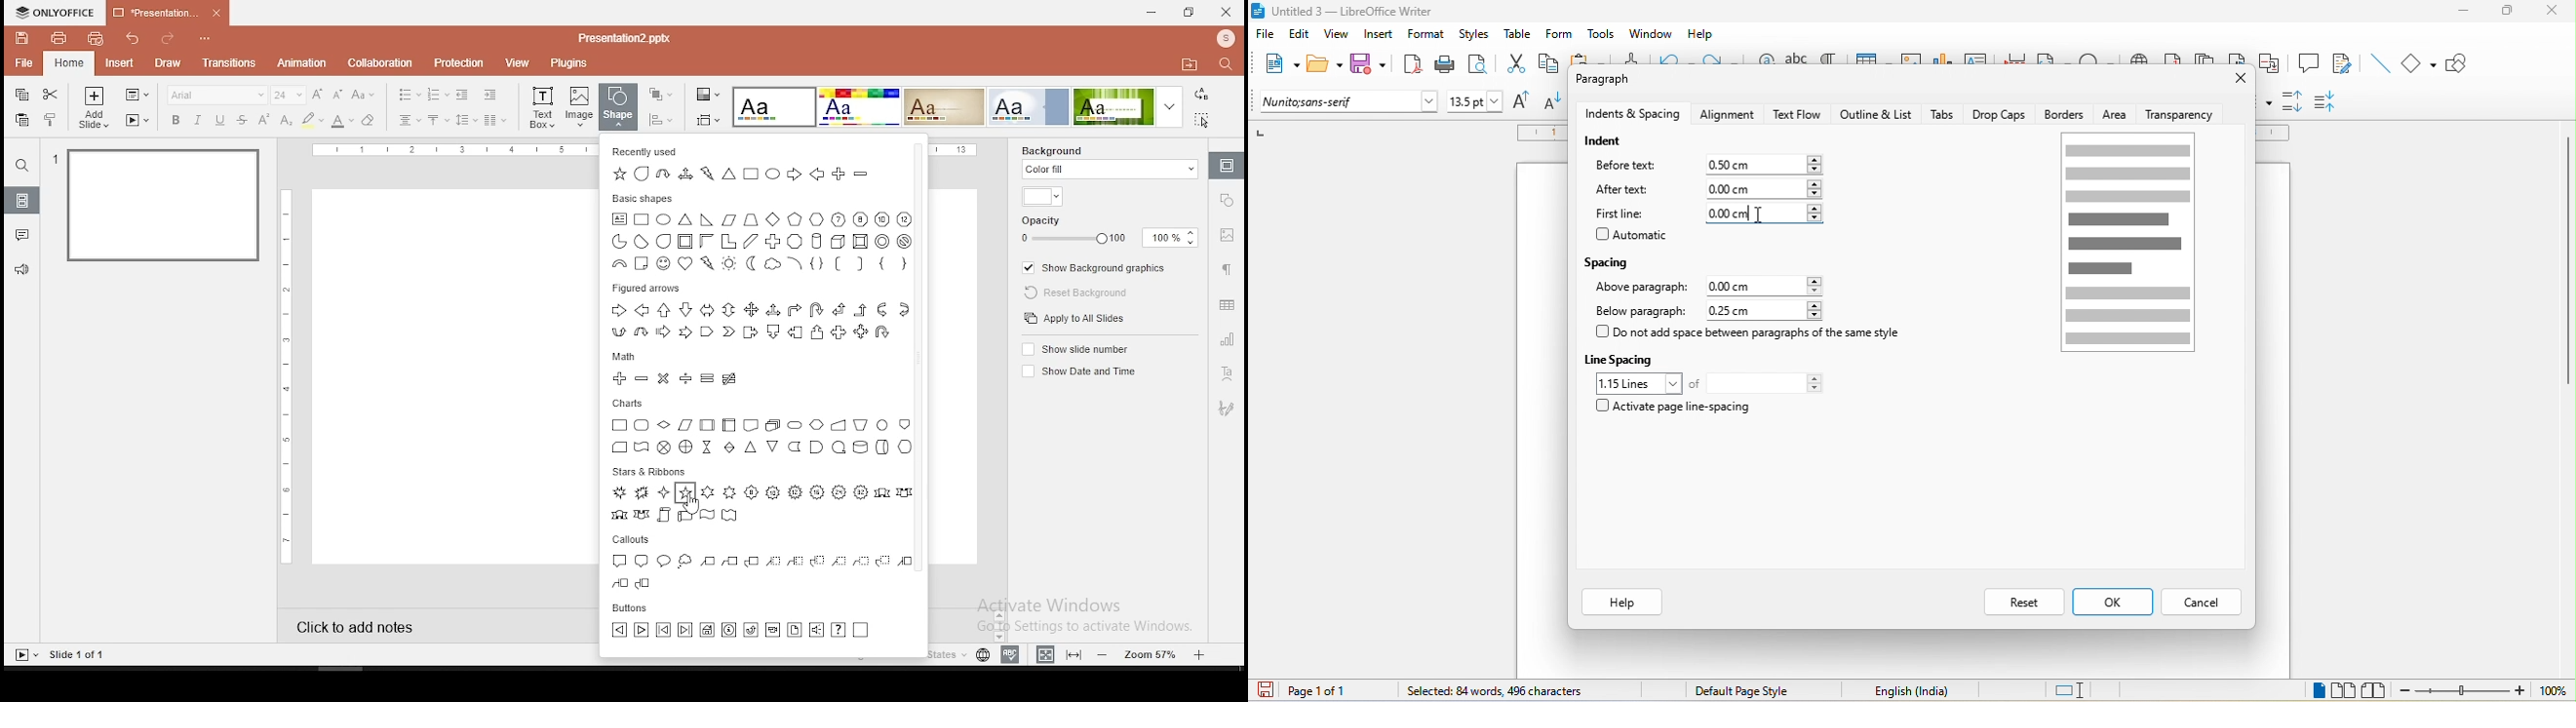 Image resolution: width=2576 pixels, height=728 pixels. I want to click on theme, so click(944, 107).